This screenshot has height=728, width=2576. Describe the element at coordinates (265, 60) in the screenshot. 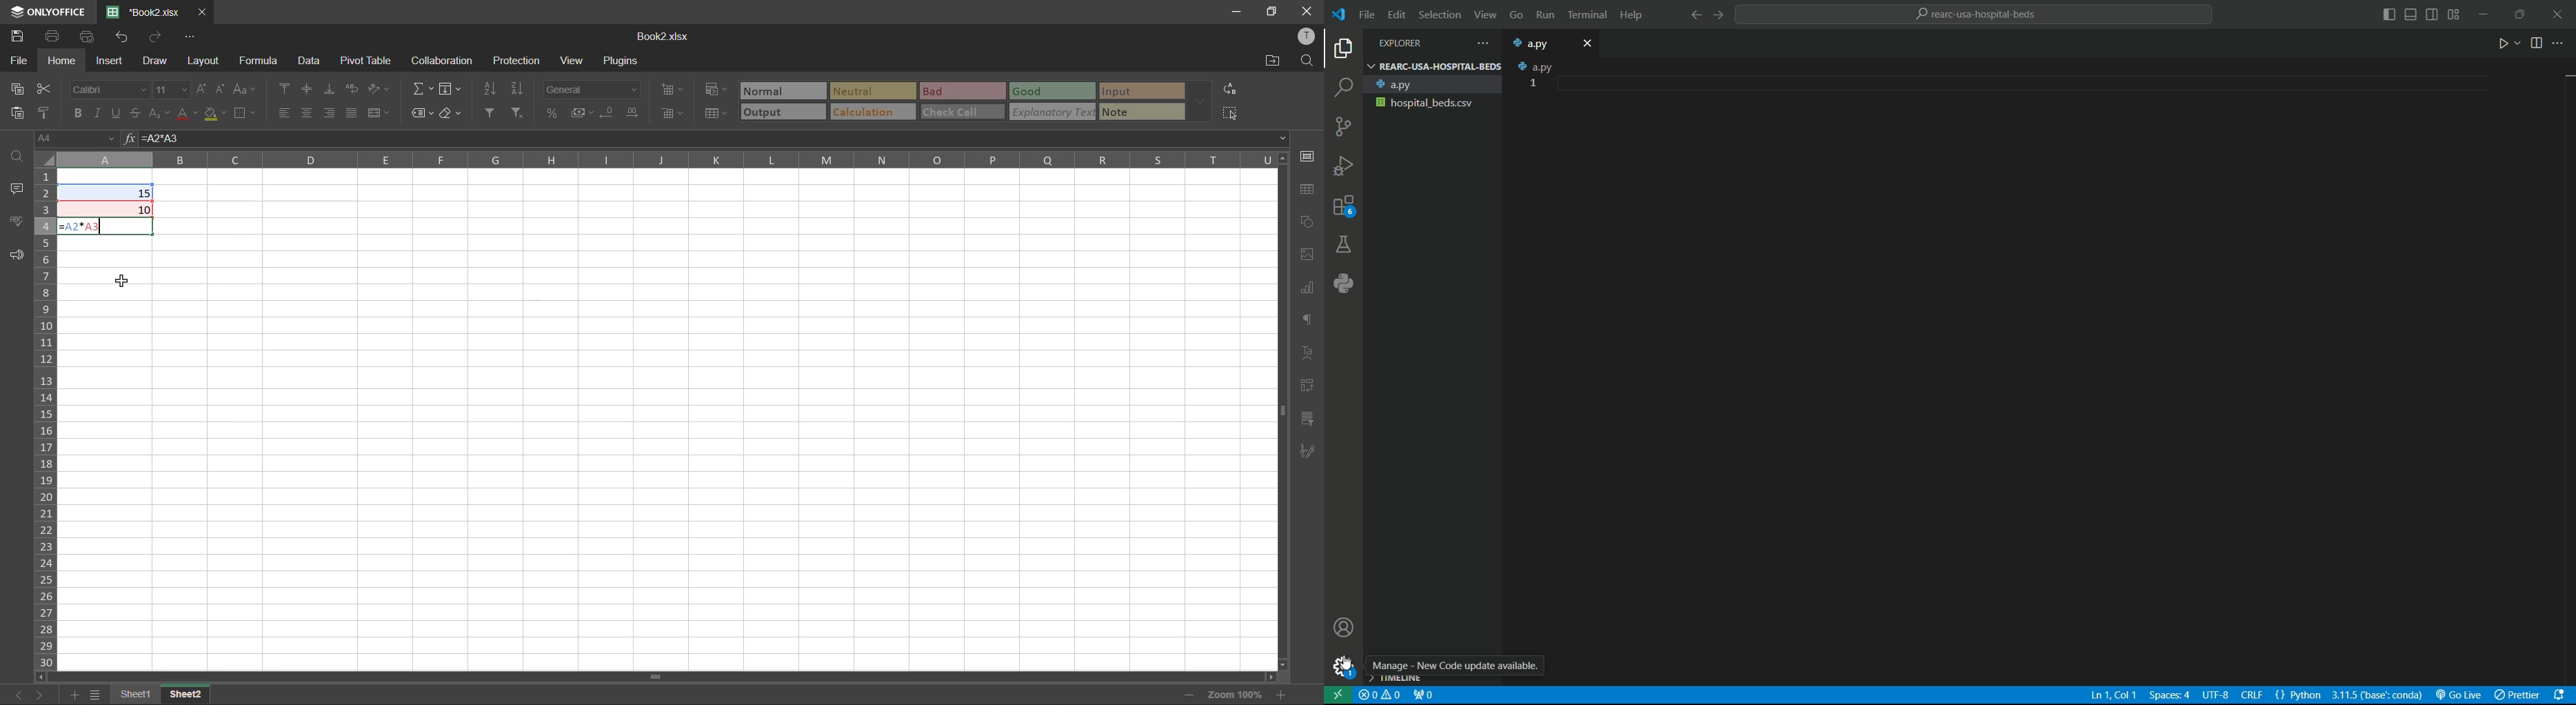

I see `formula` at that location.